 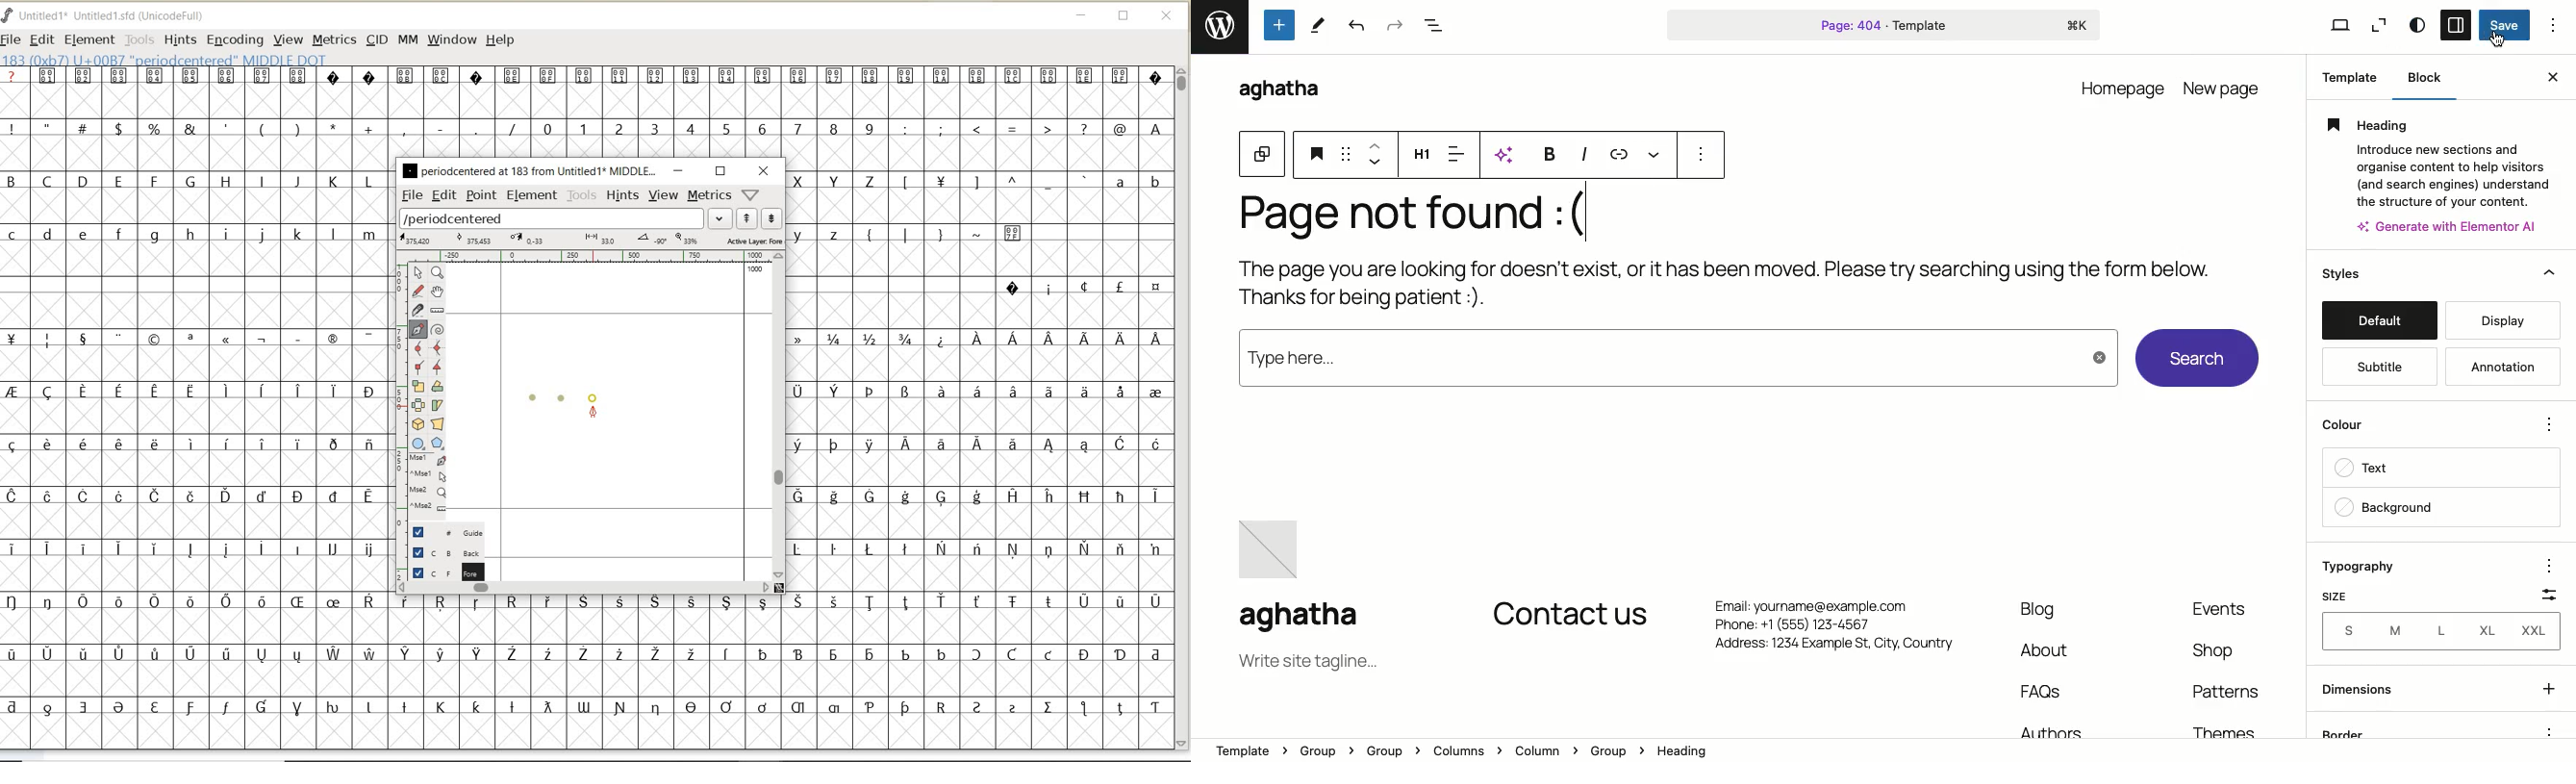 What do you see at coordinates (2418, 26) in the screenshot?
I see `Style` at bounding box center [2418, 26].